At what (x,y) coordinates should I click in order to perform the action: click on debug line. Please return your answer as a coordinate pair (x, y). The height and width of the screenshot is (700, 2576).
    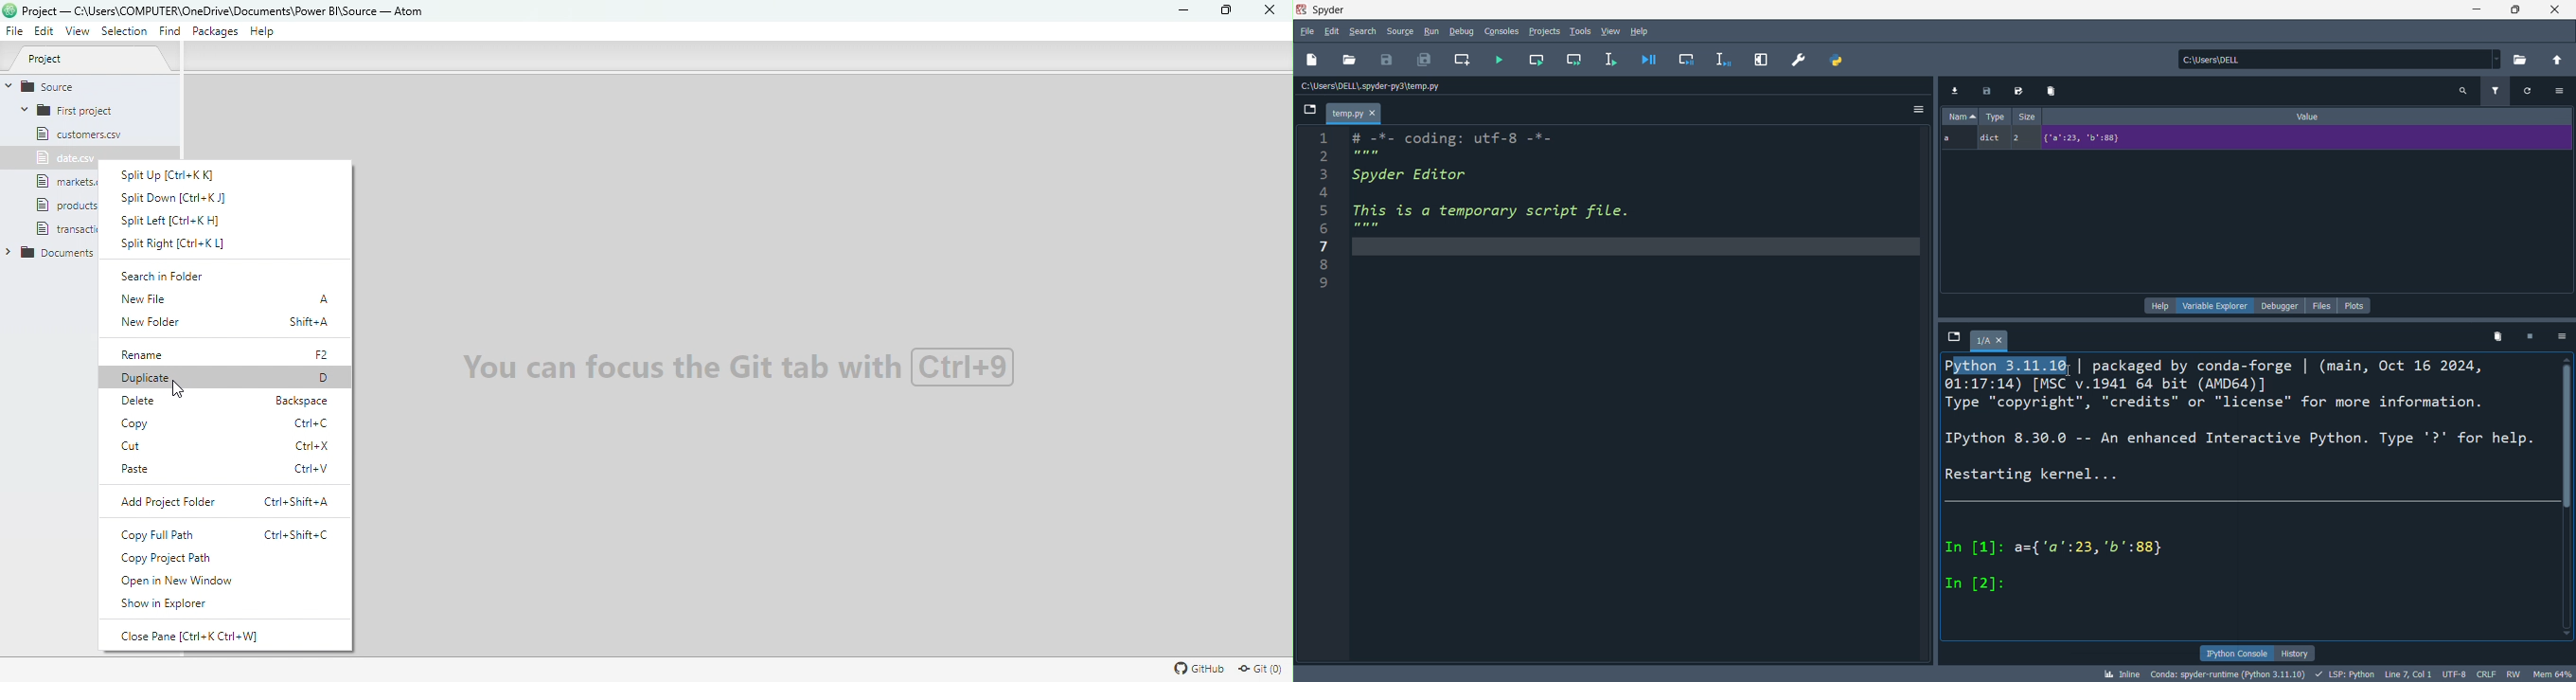
    Looking at the image, I should click on (1728, 60).